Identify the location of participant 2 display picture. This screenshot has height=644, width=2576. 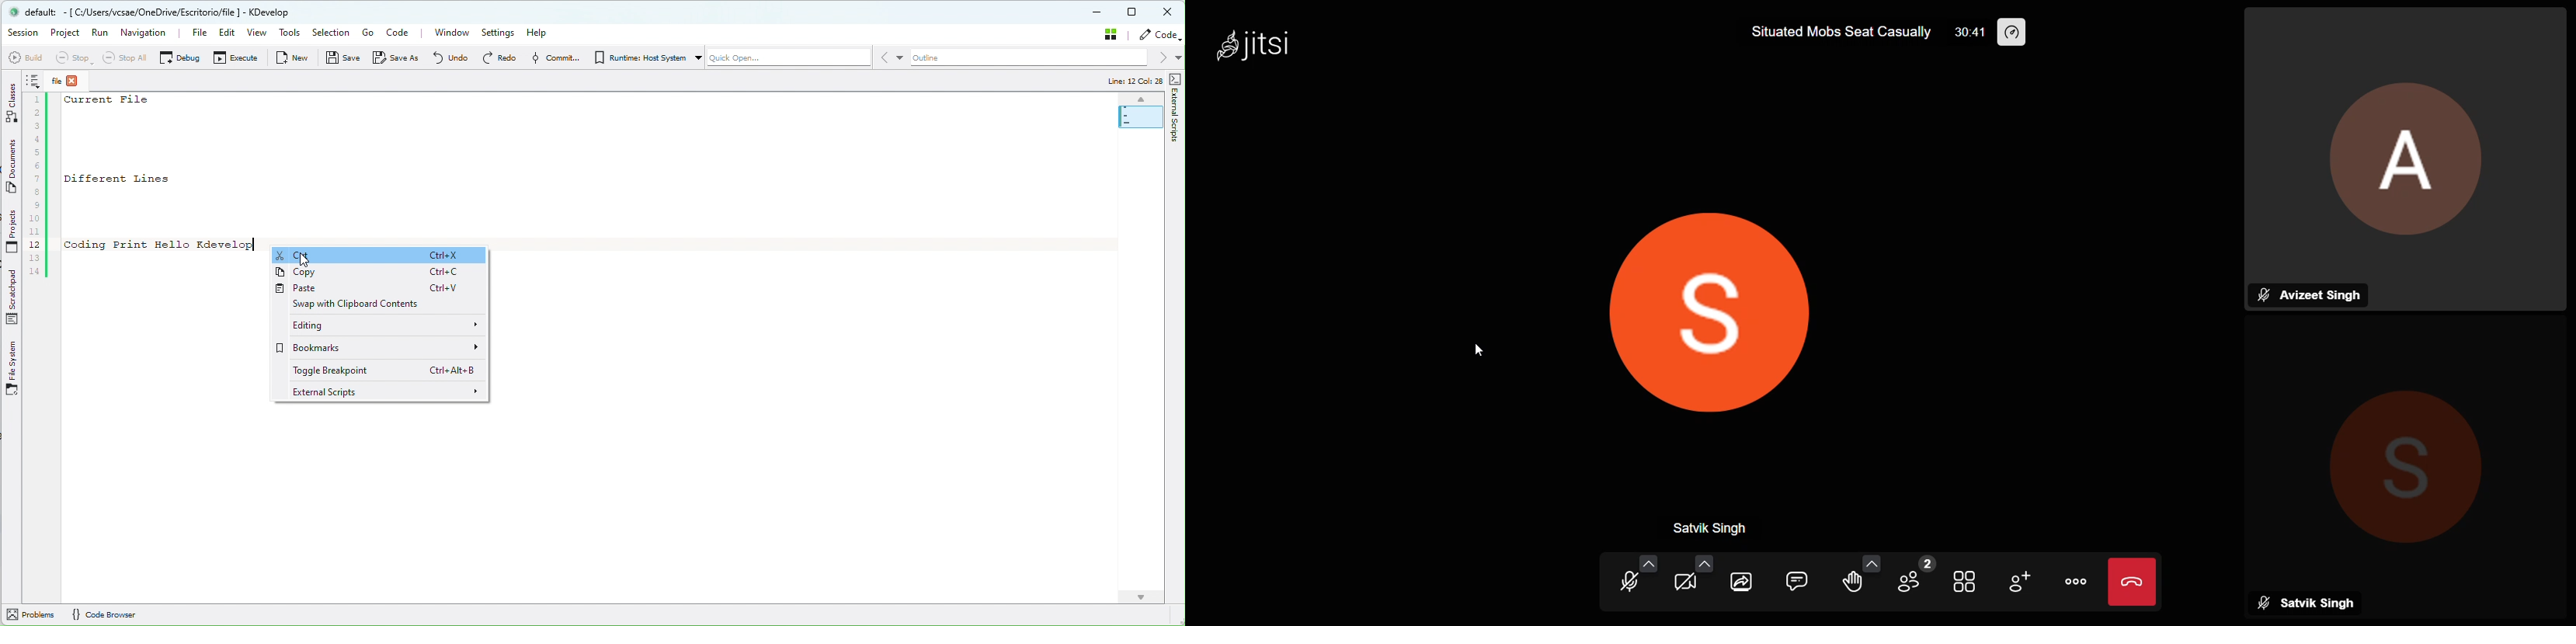
(1705, 303).